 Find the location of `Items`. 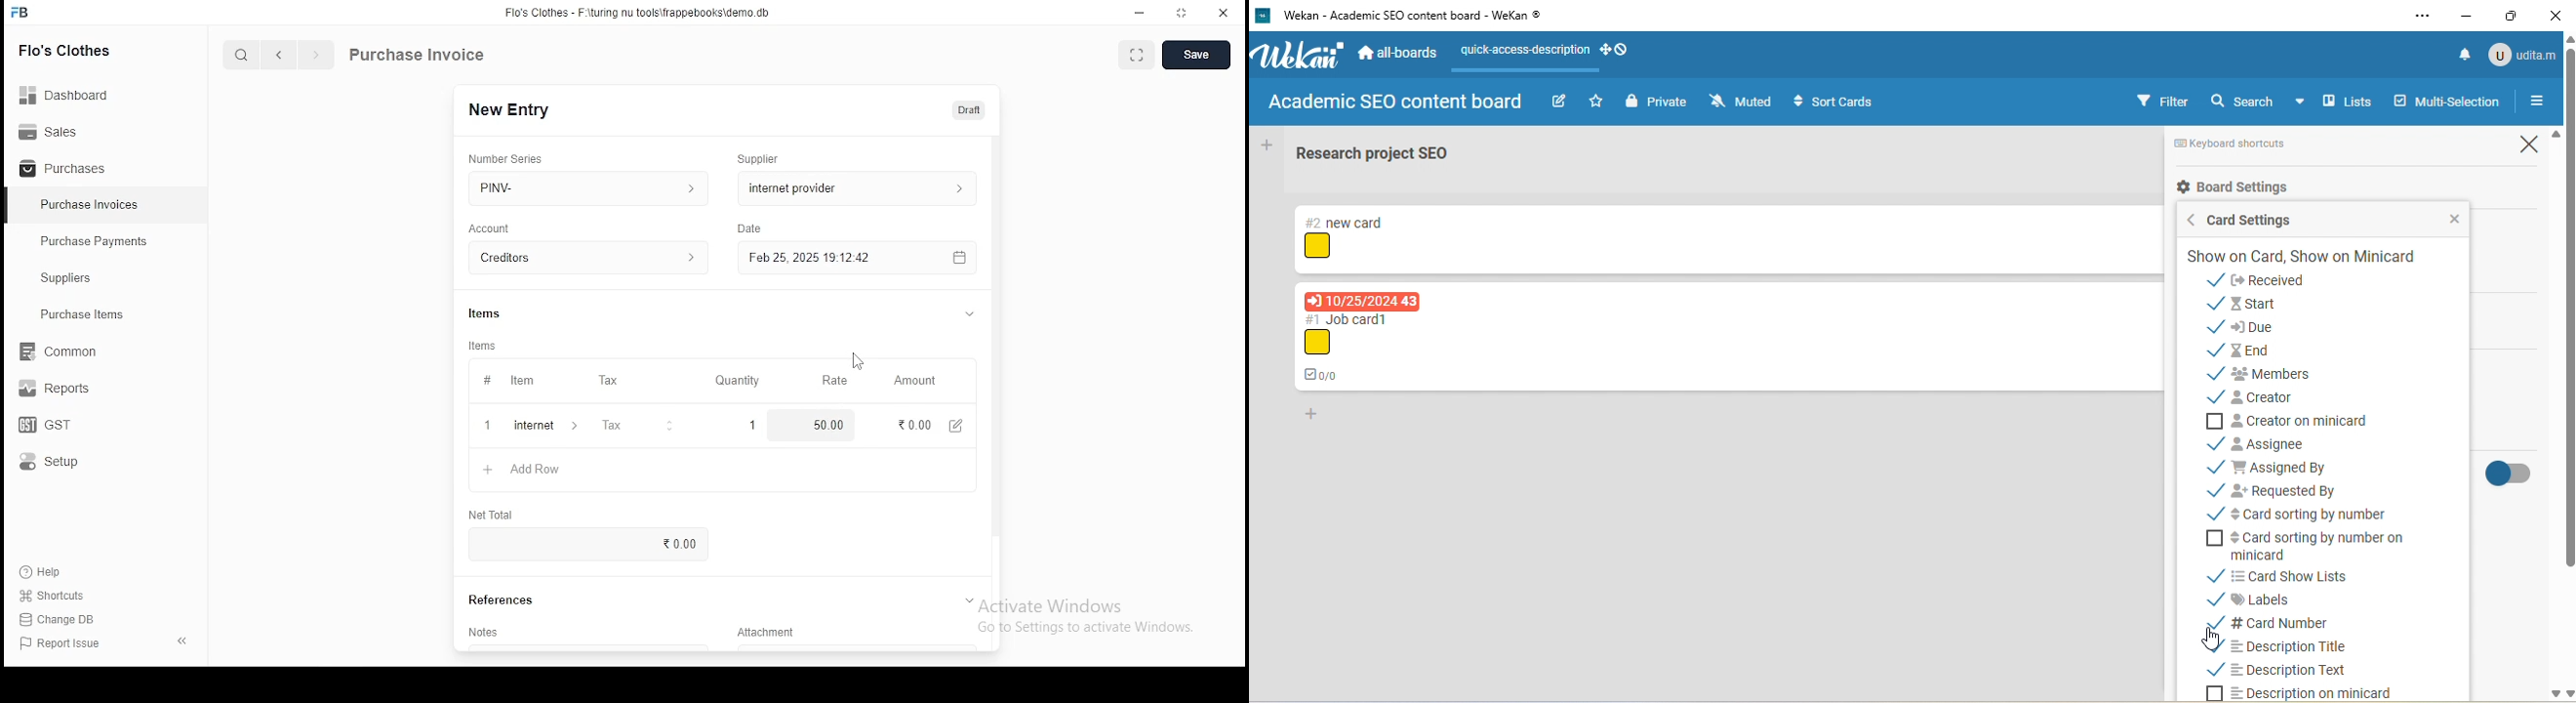

Items is located at coordinates (485, 311).